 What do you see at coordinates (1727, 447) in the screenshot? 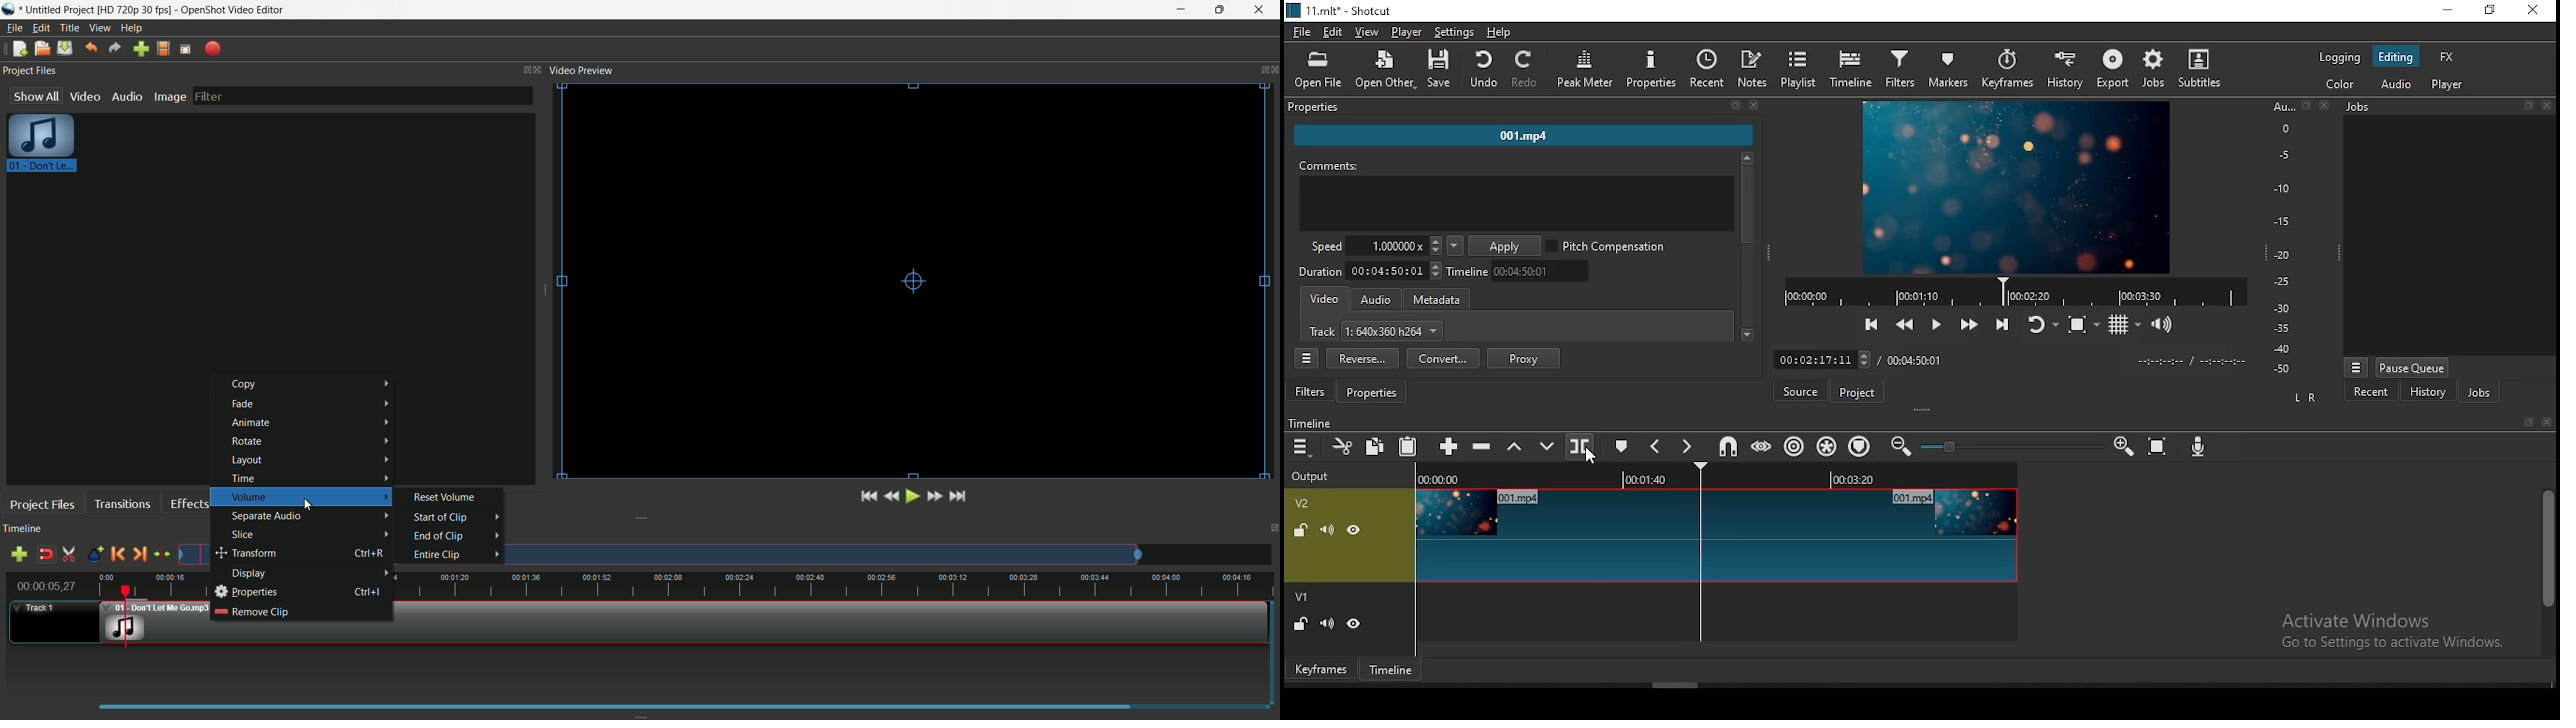
I see `snap` at bounding box center [1727, 447].